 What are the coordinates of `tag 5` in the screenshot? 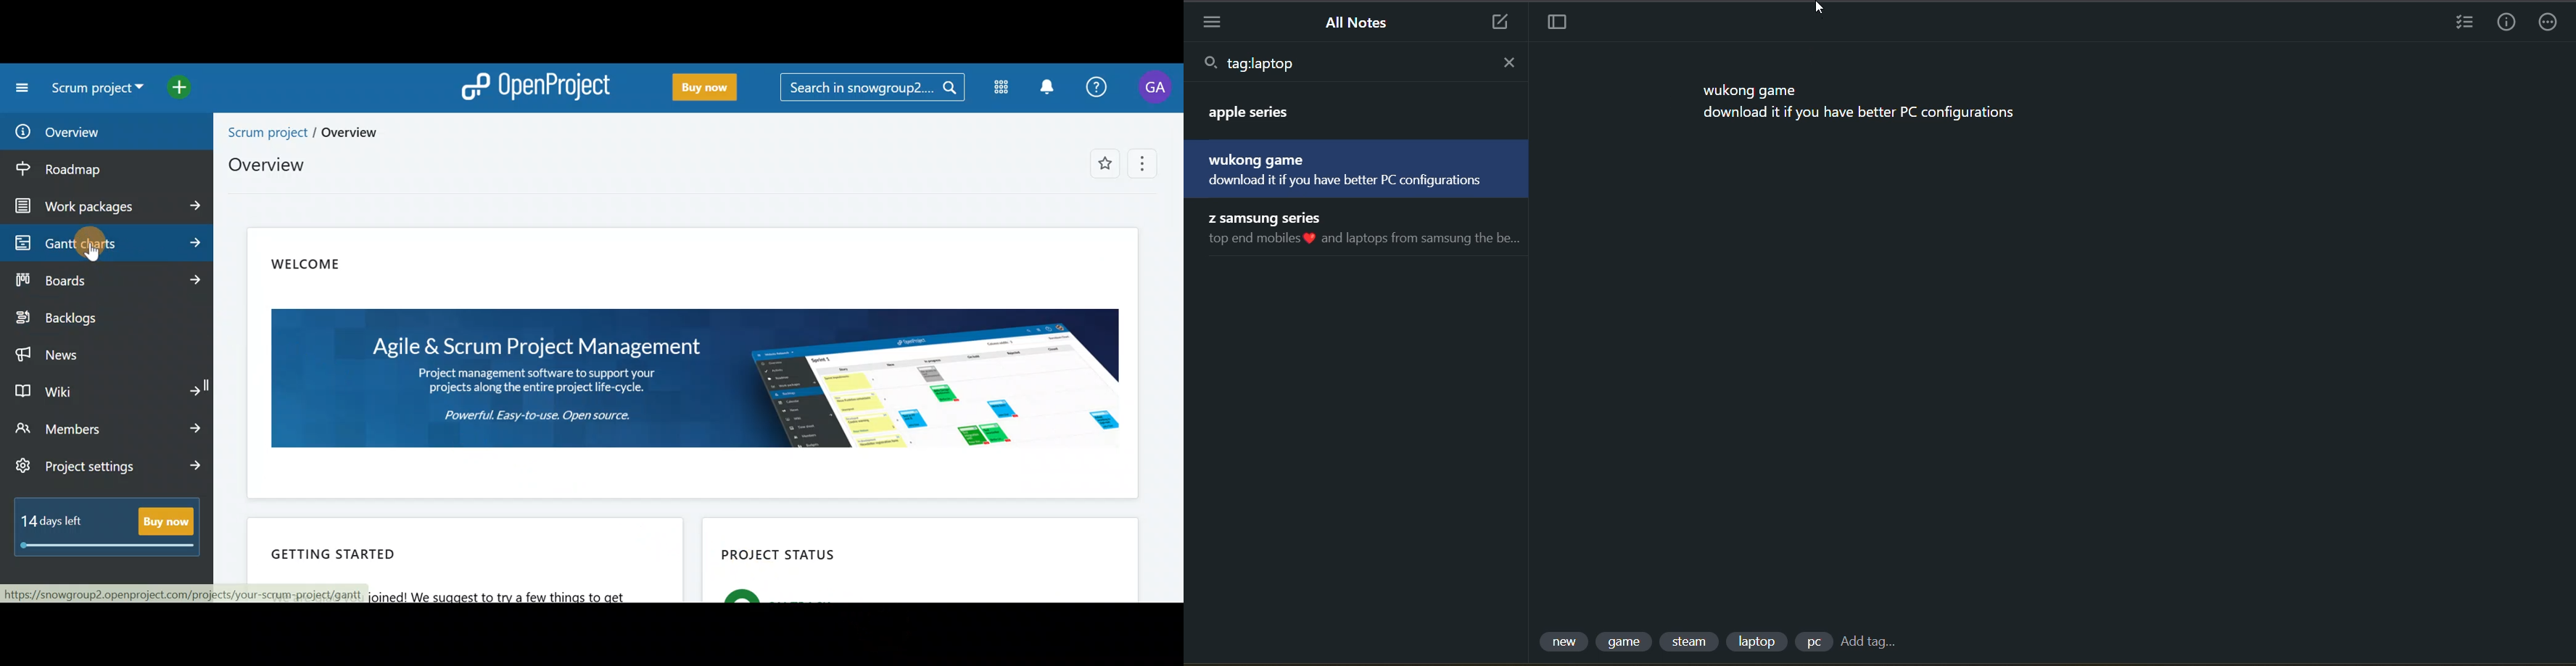 It's located at (1815, 642).